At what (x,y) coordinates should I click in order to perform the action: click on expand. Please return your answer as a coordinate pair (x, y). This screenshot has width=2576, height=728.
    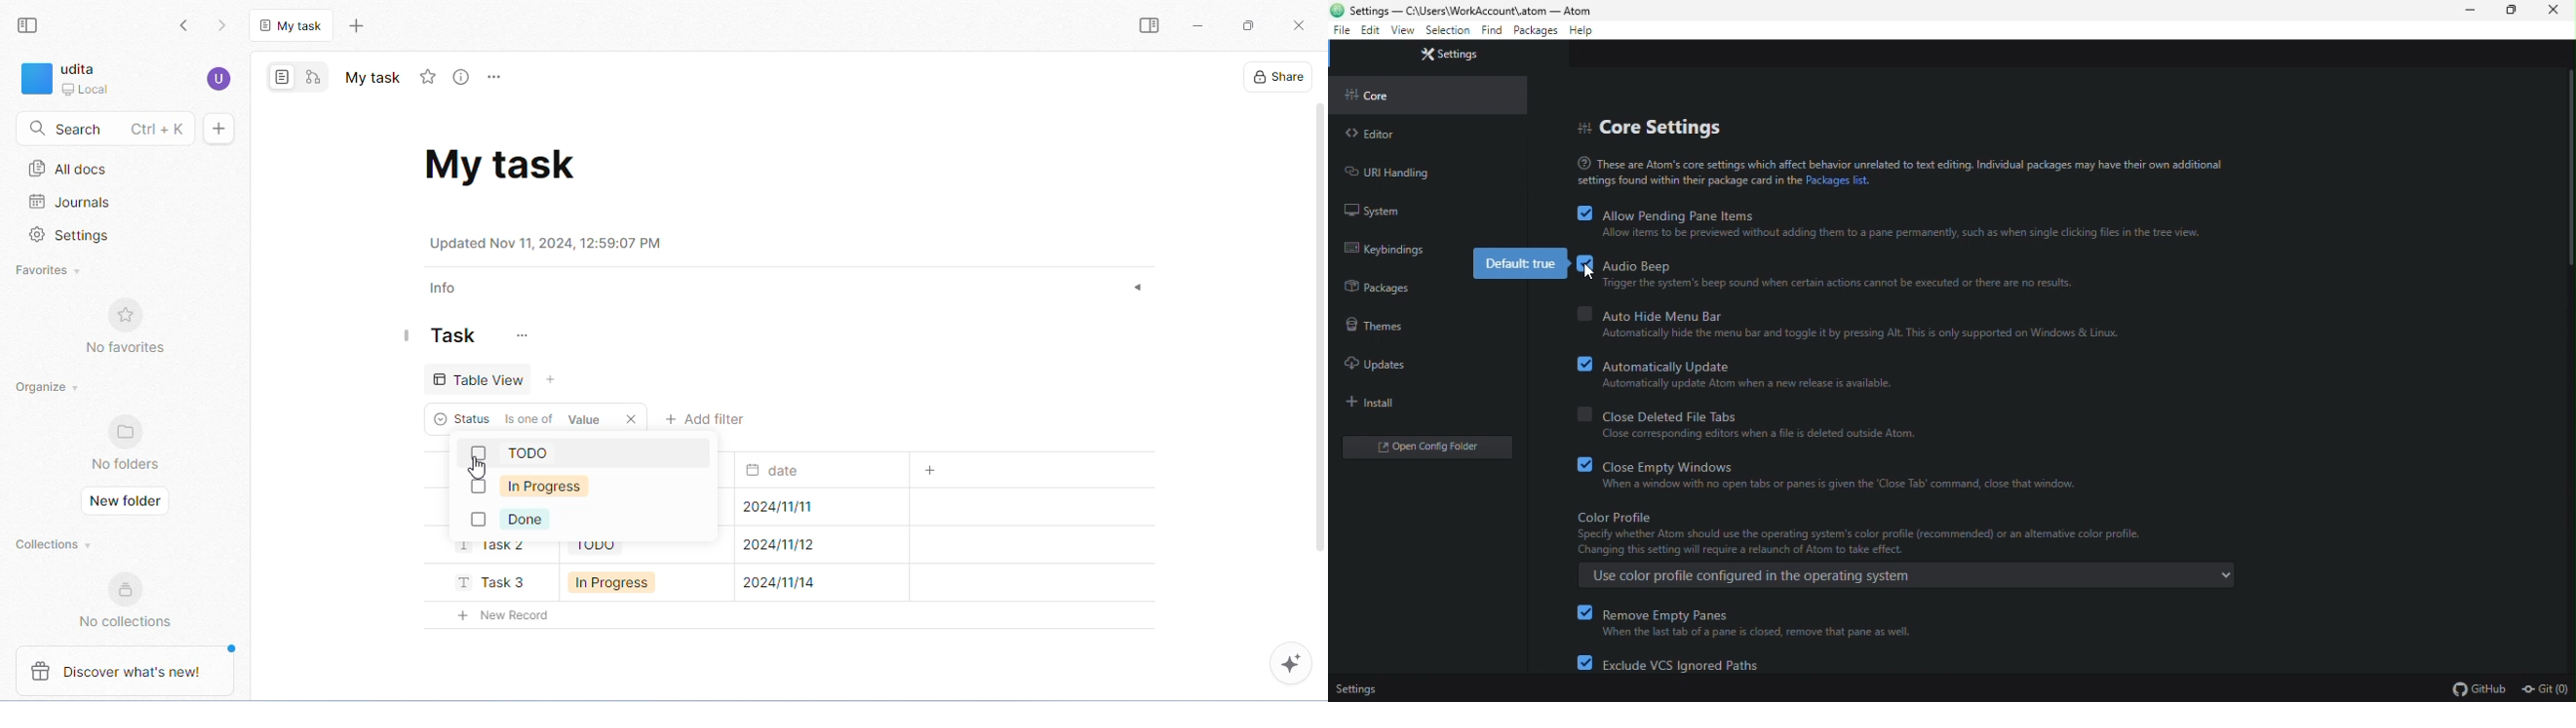
    Looking at the image, I should click on (1135, 289).